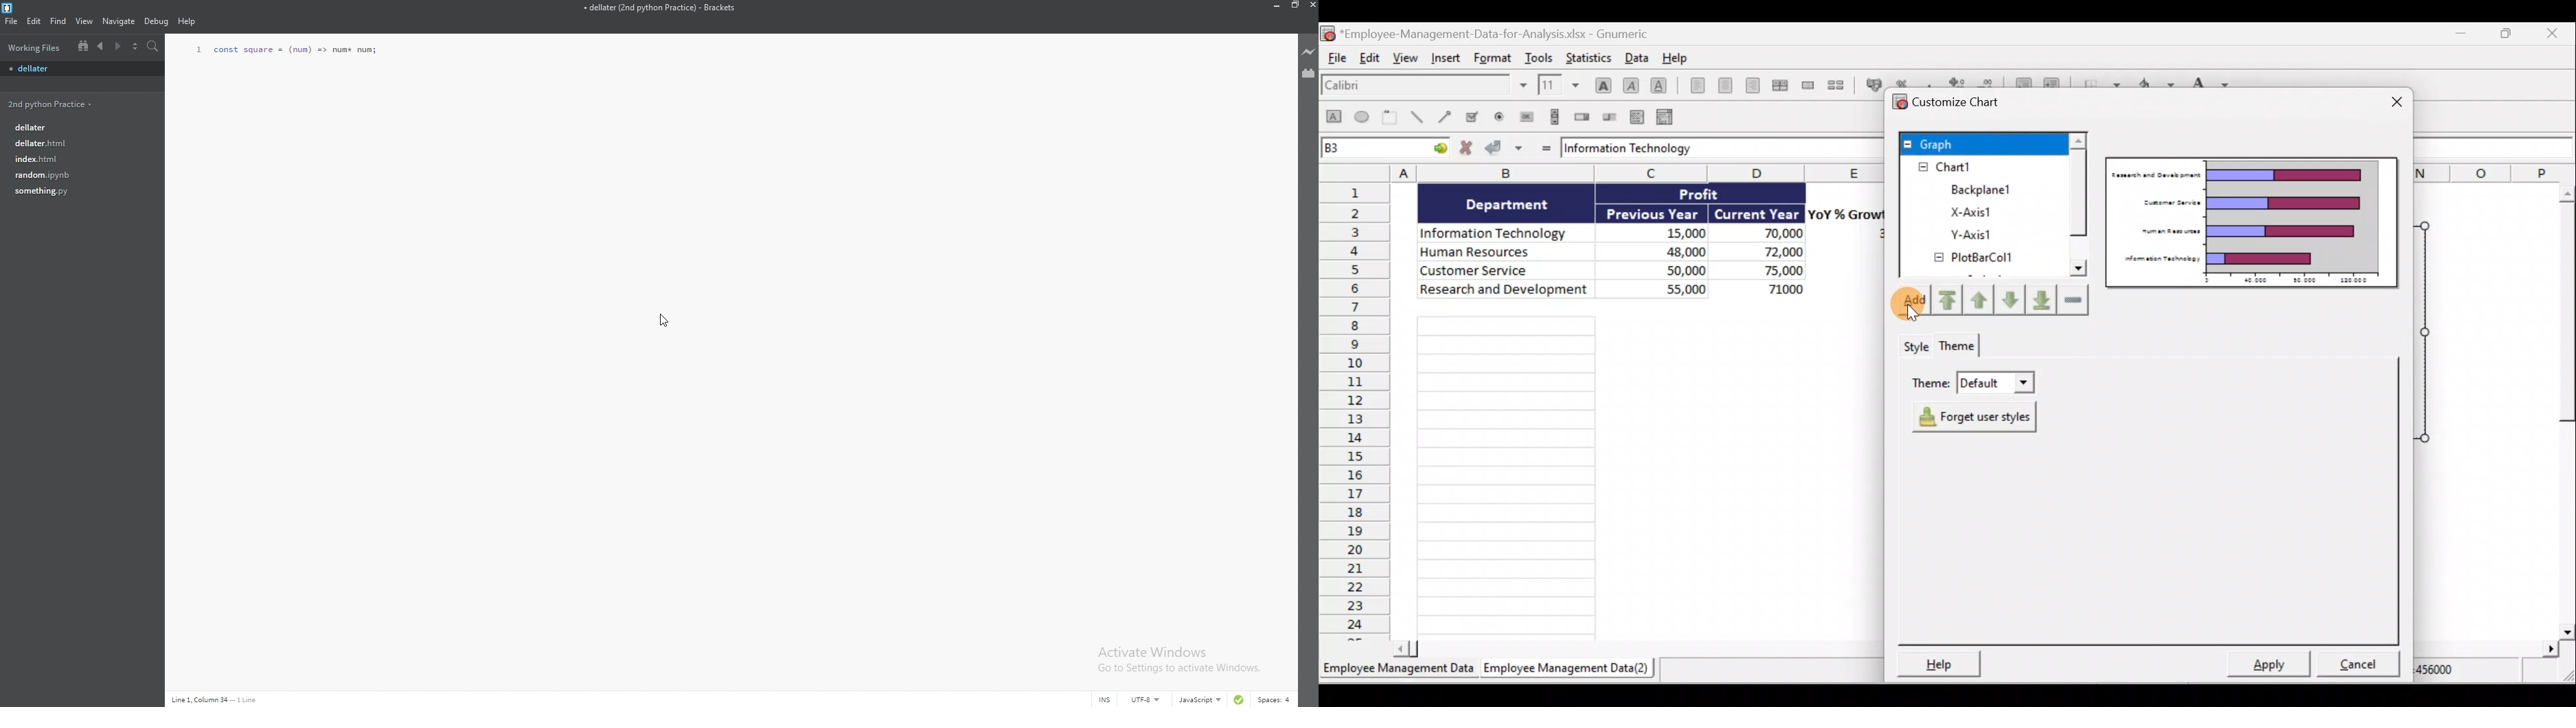 The height and width of the screenshot is (728, 2576). What do you see at coordinates (1636, 118) in the screenshot?
I see `Create a list` at bounding box center [1636, 118].